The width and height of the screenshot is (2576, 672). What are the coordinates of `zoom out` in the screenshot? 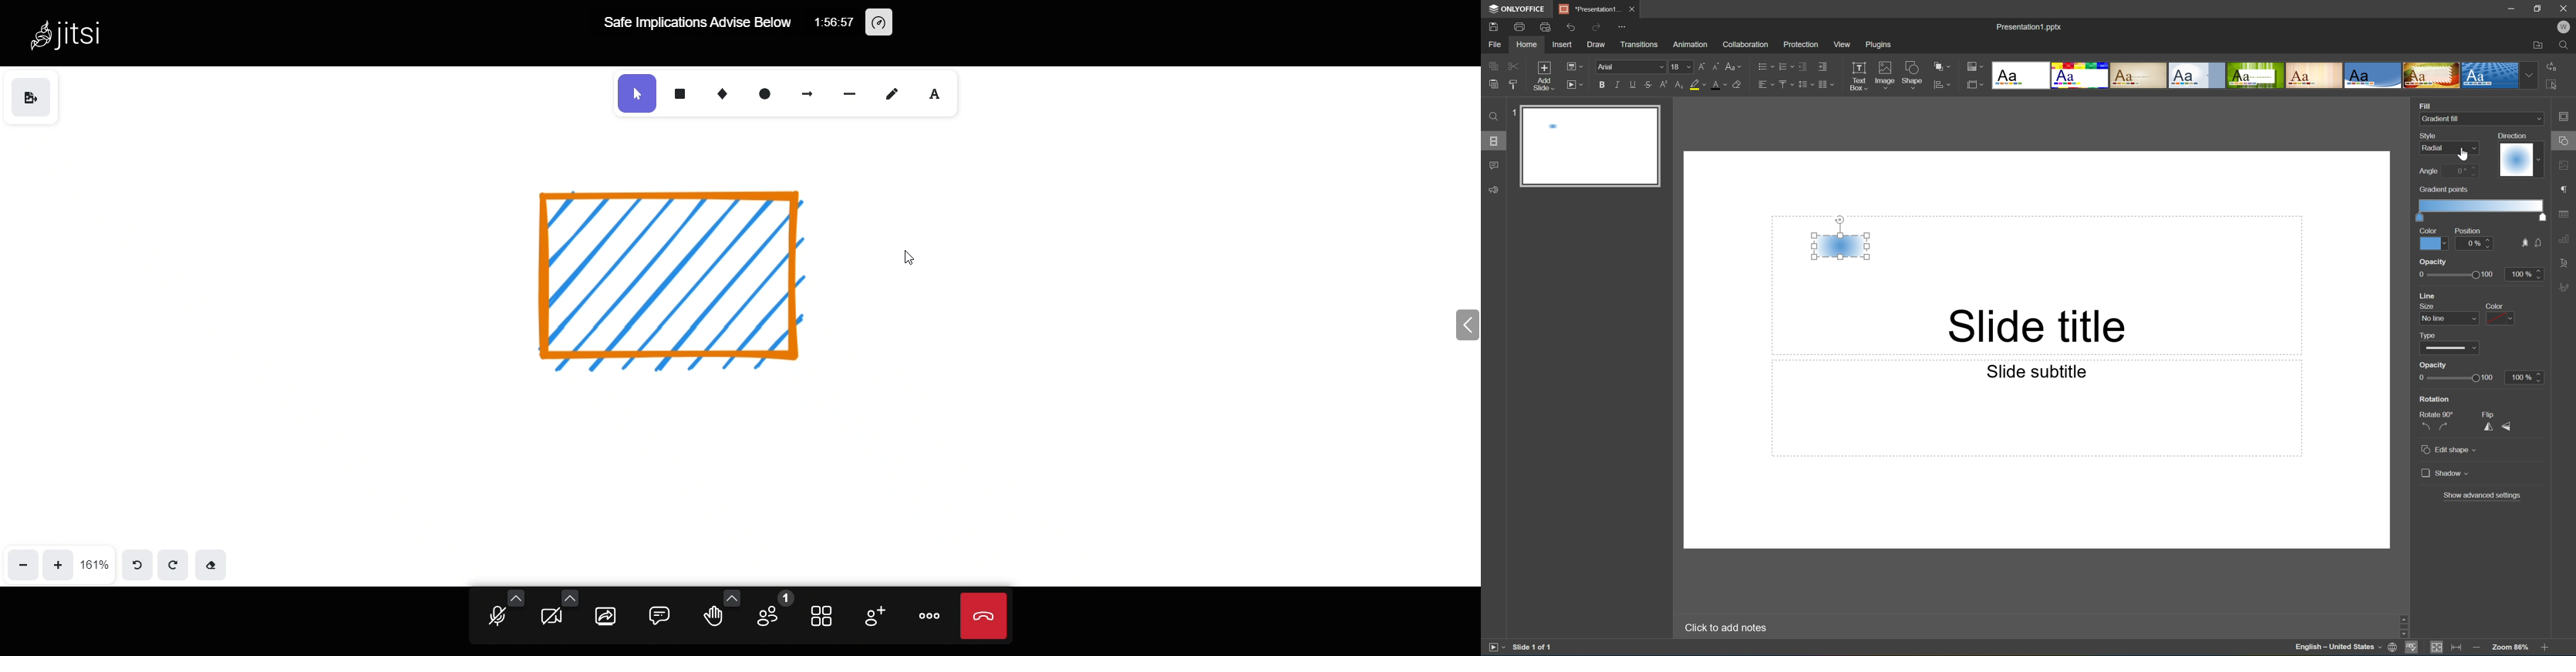 It's located at (19, 567).